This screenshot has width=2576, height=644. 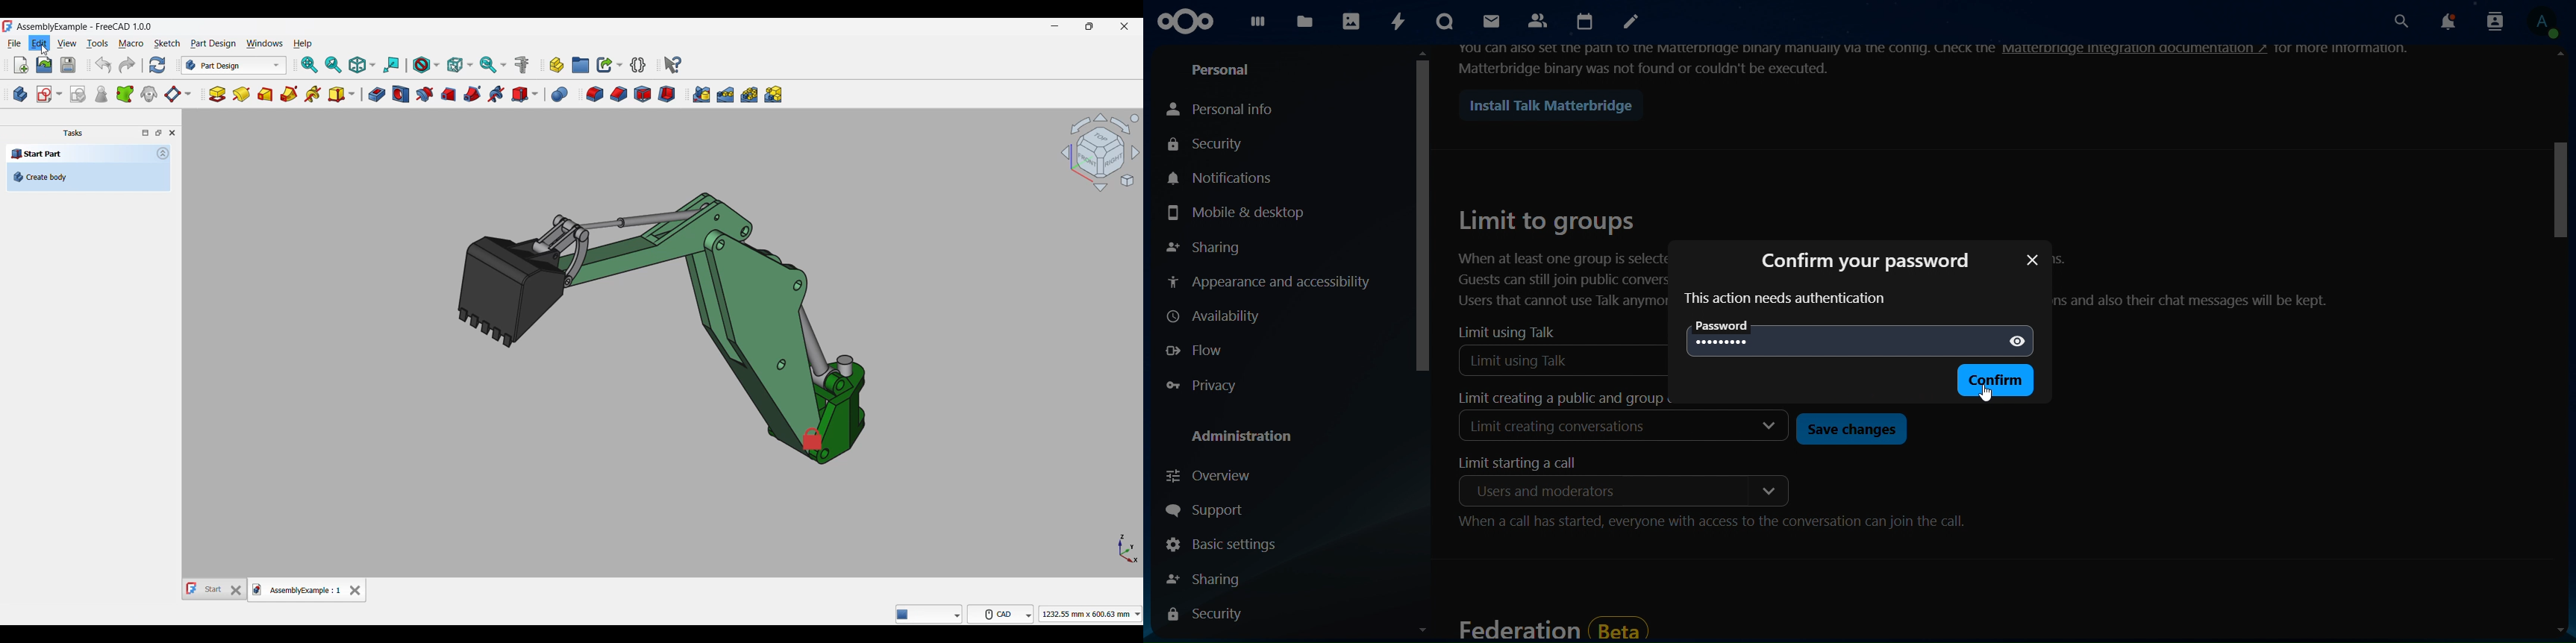 What do you see at coordinates (2349, 48) in the screenshot?
I see `text` at bounding box center [2349, 48].